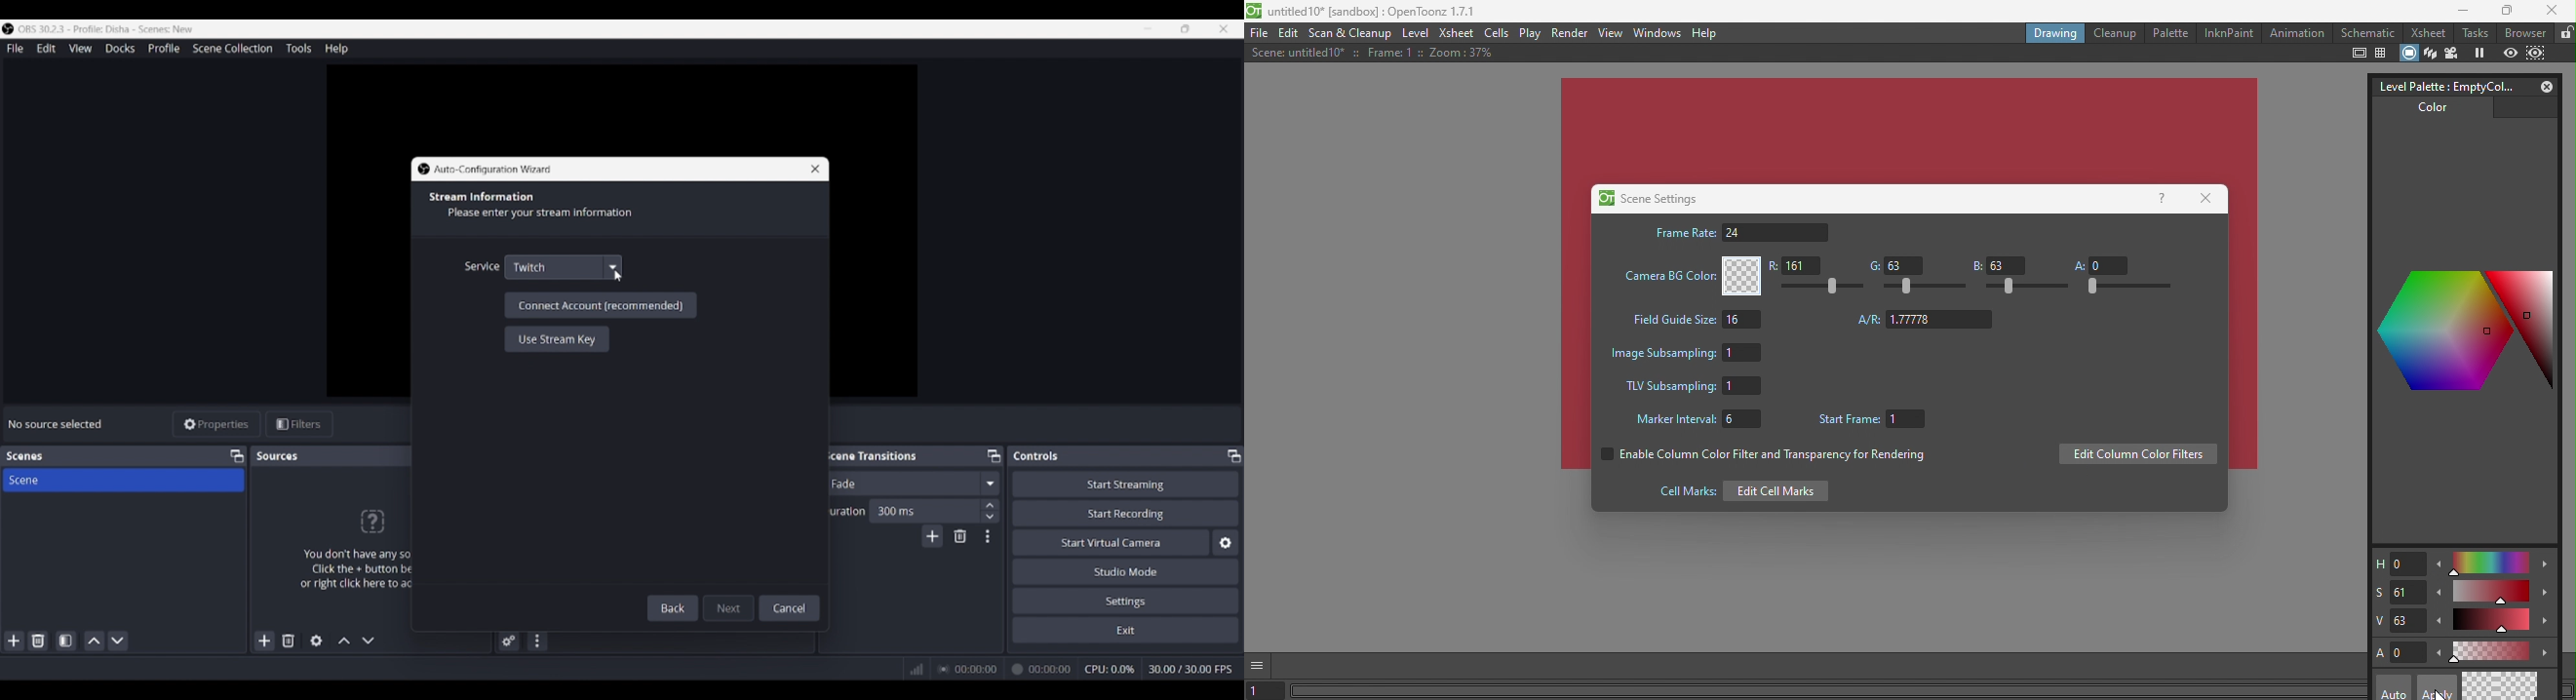 The image size is (2576, 700). What do you see at coordinates (65, 640) in the screenshot?
I see `Open scene filters` at bounding box center [65, 640].